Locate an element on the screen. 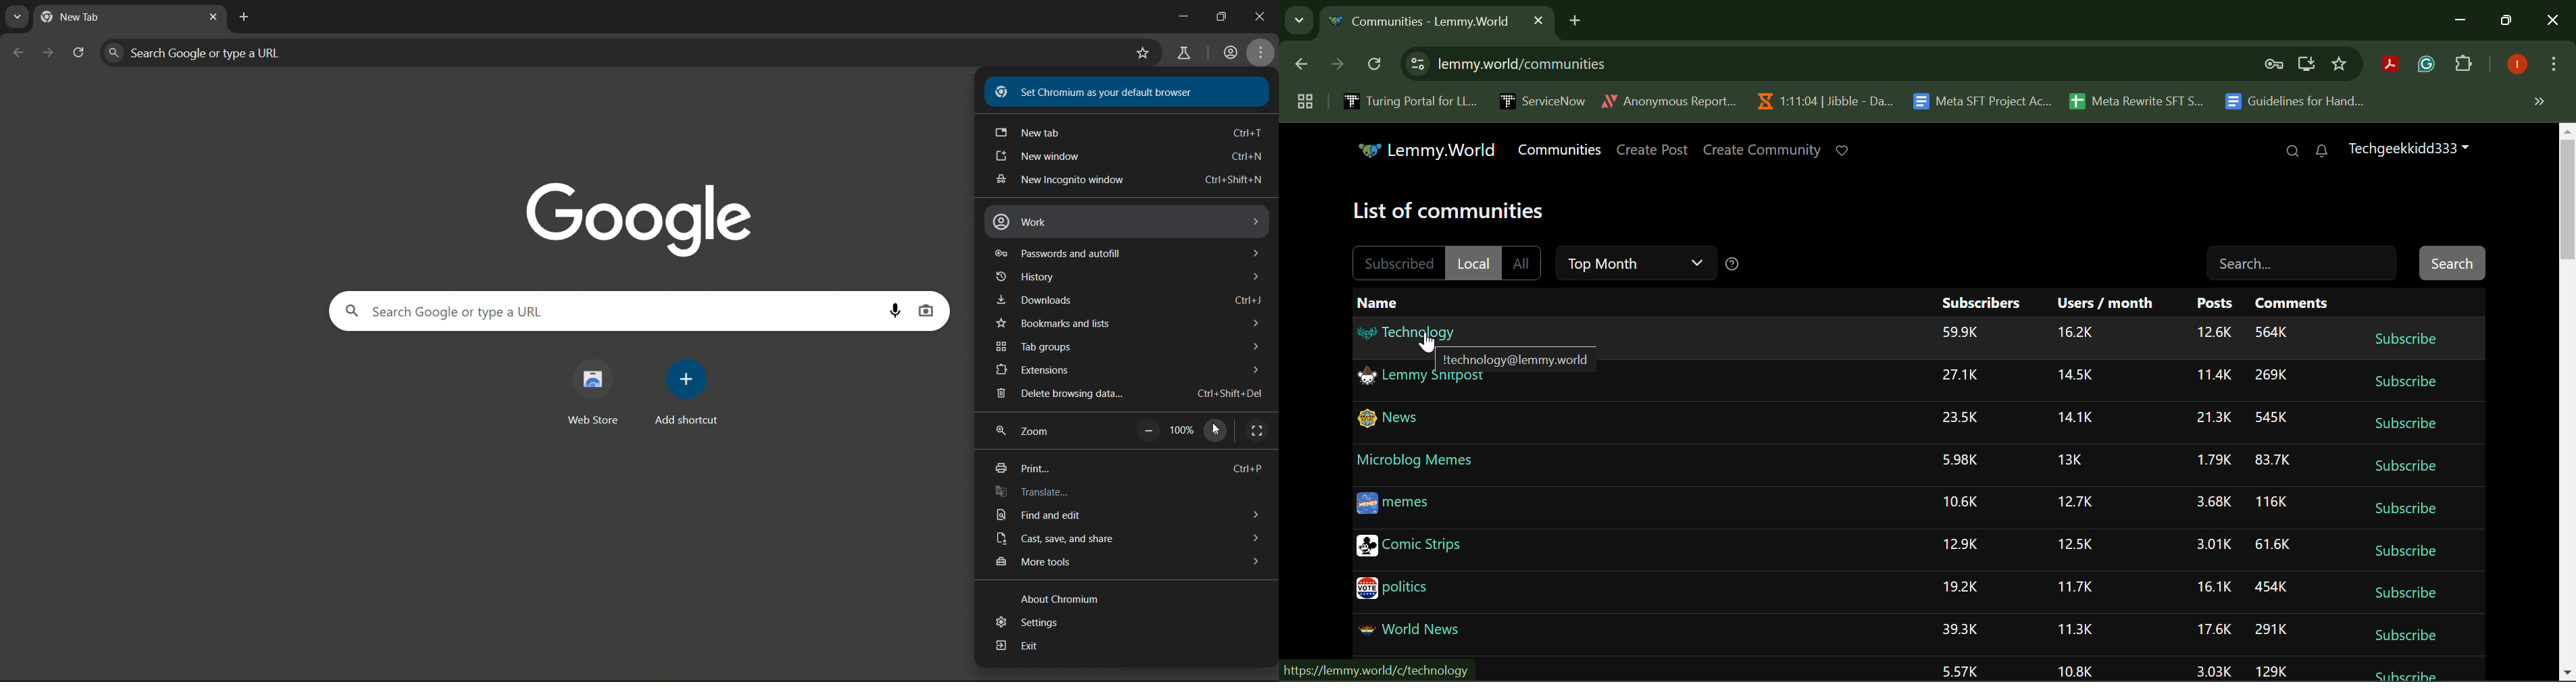  voice search is located at coordinates (896, 310).